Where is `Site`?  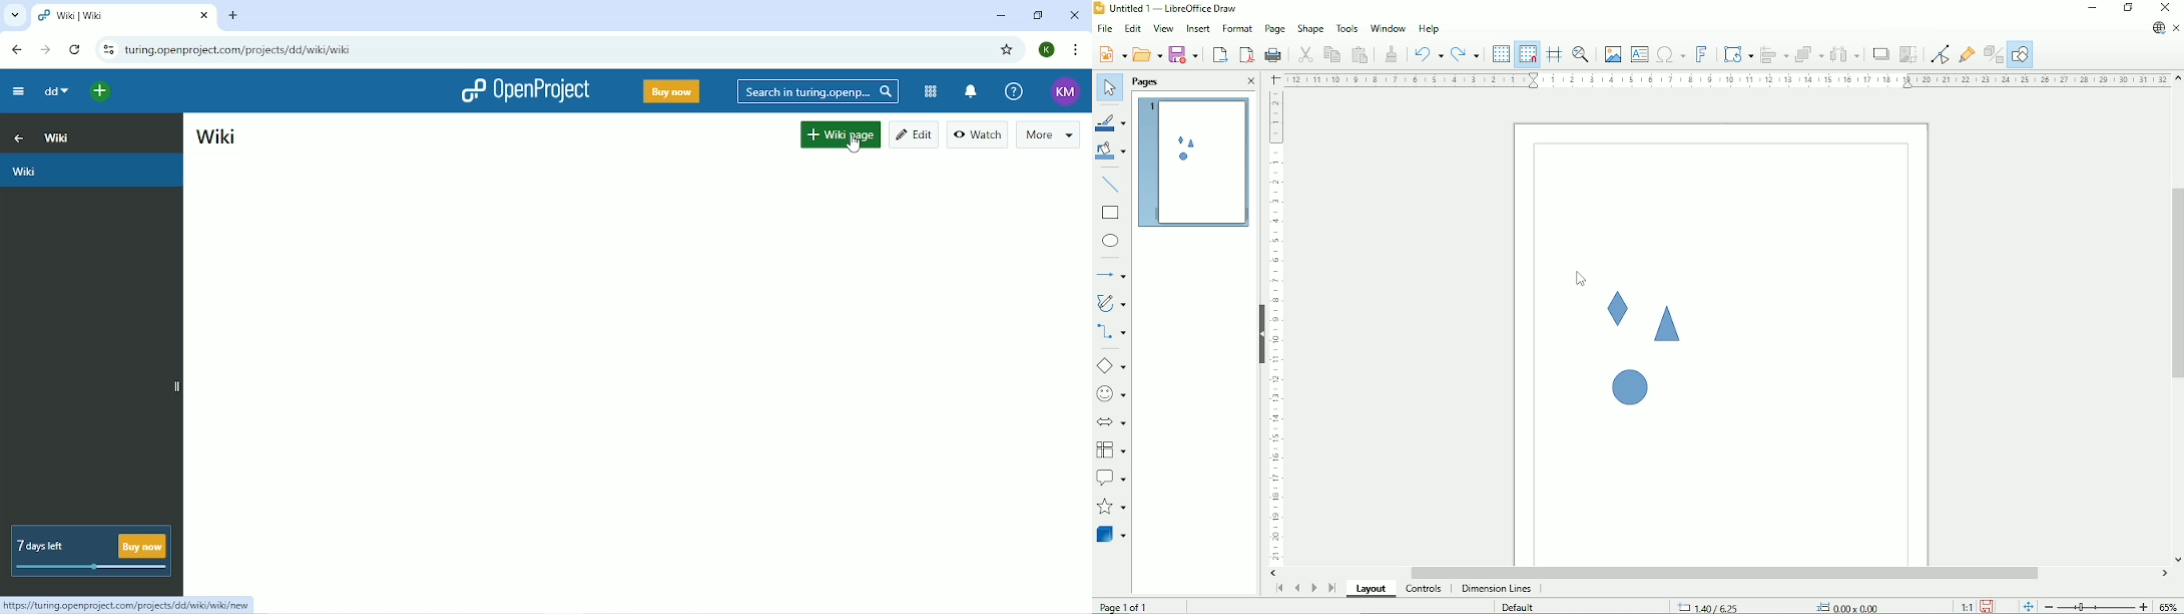 Site is located at coordinates (240, 49).